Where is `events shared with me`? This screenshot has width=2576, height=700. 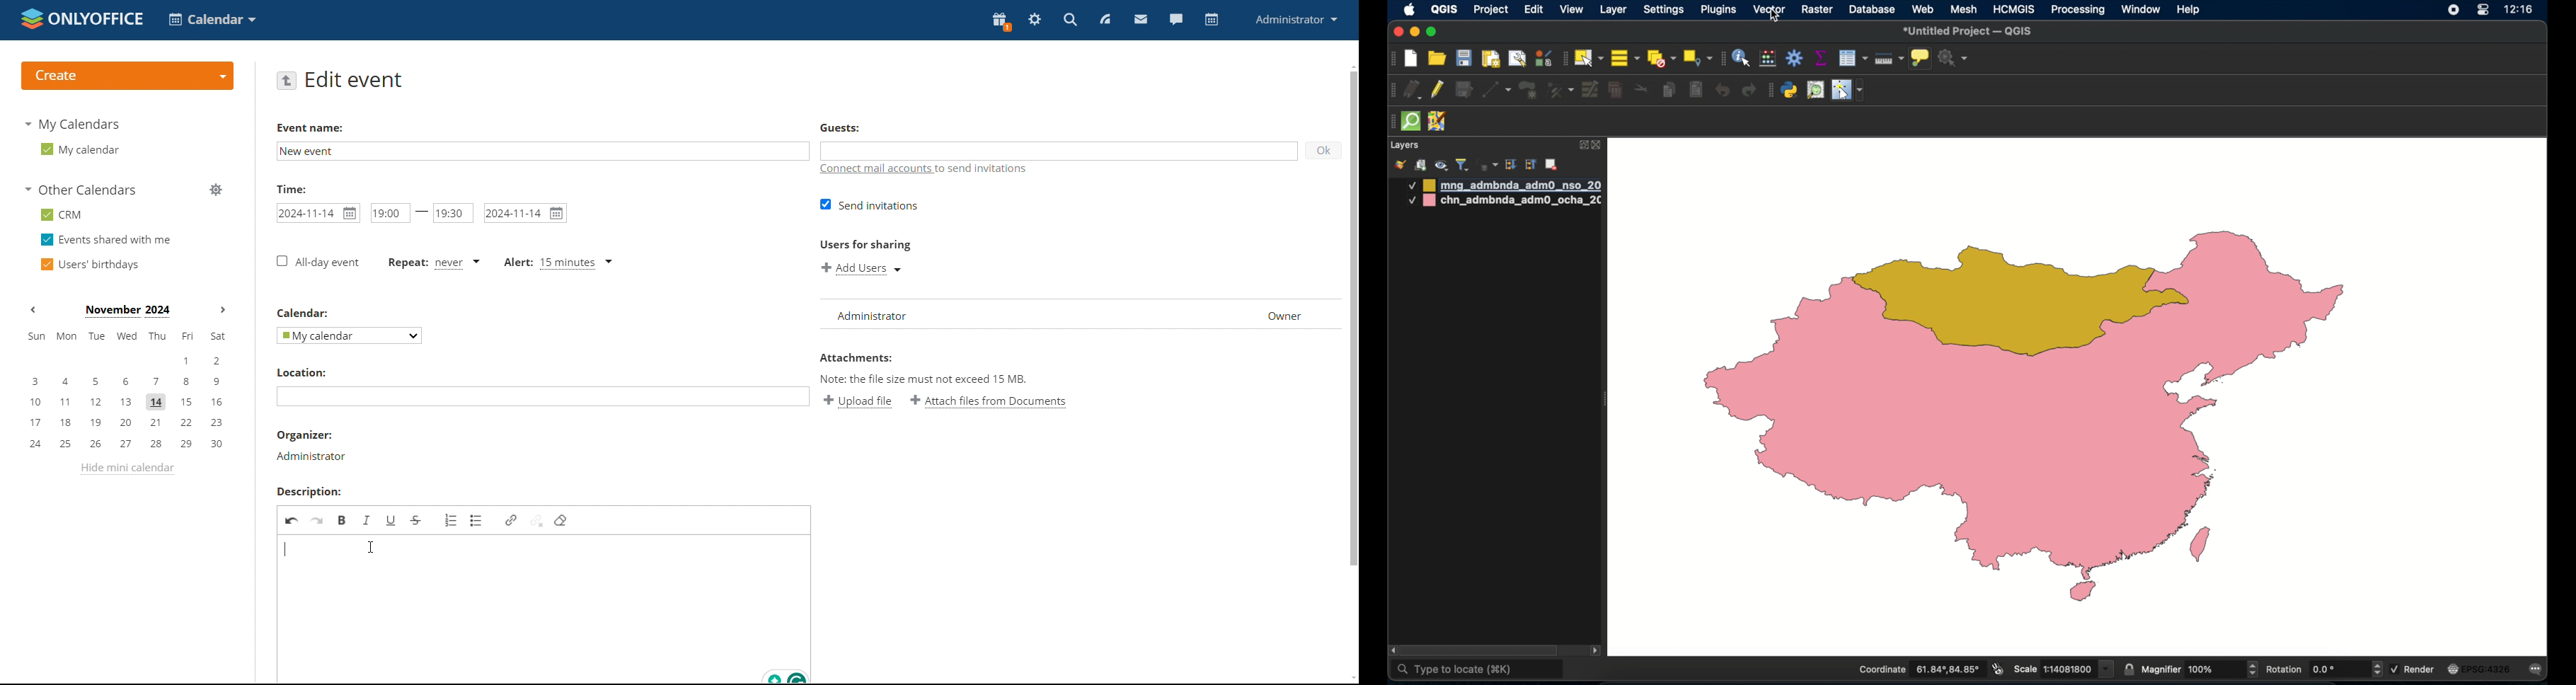 events shared with me is located at coordinates (108, 240).